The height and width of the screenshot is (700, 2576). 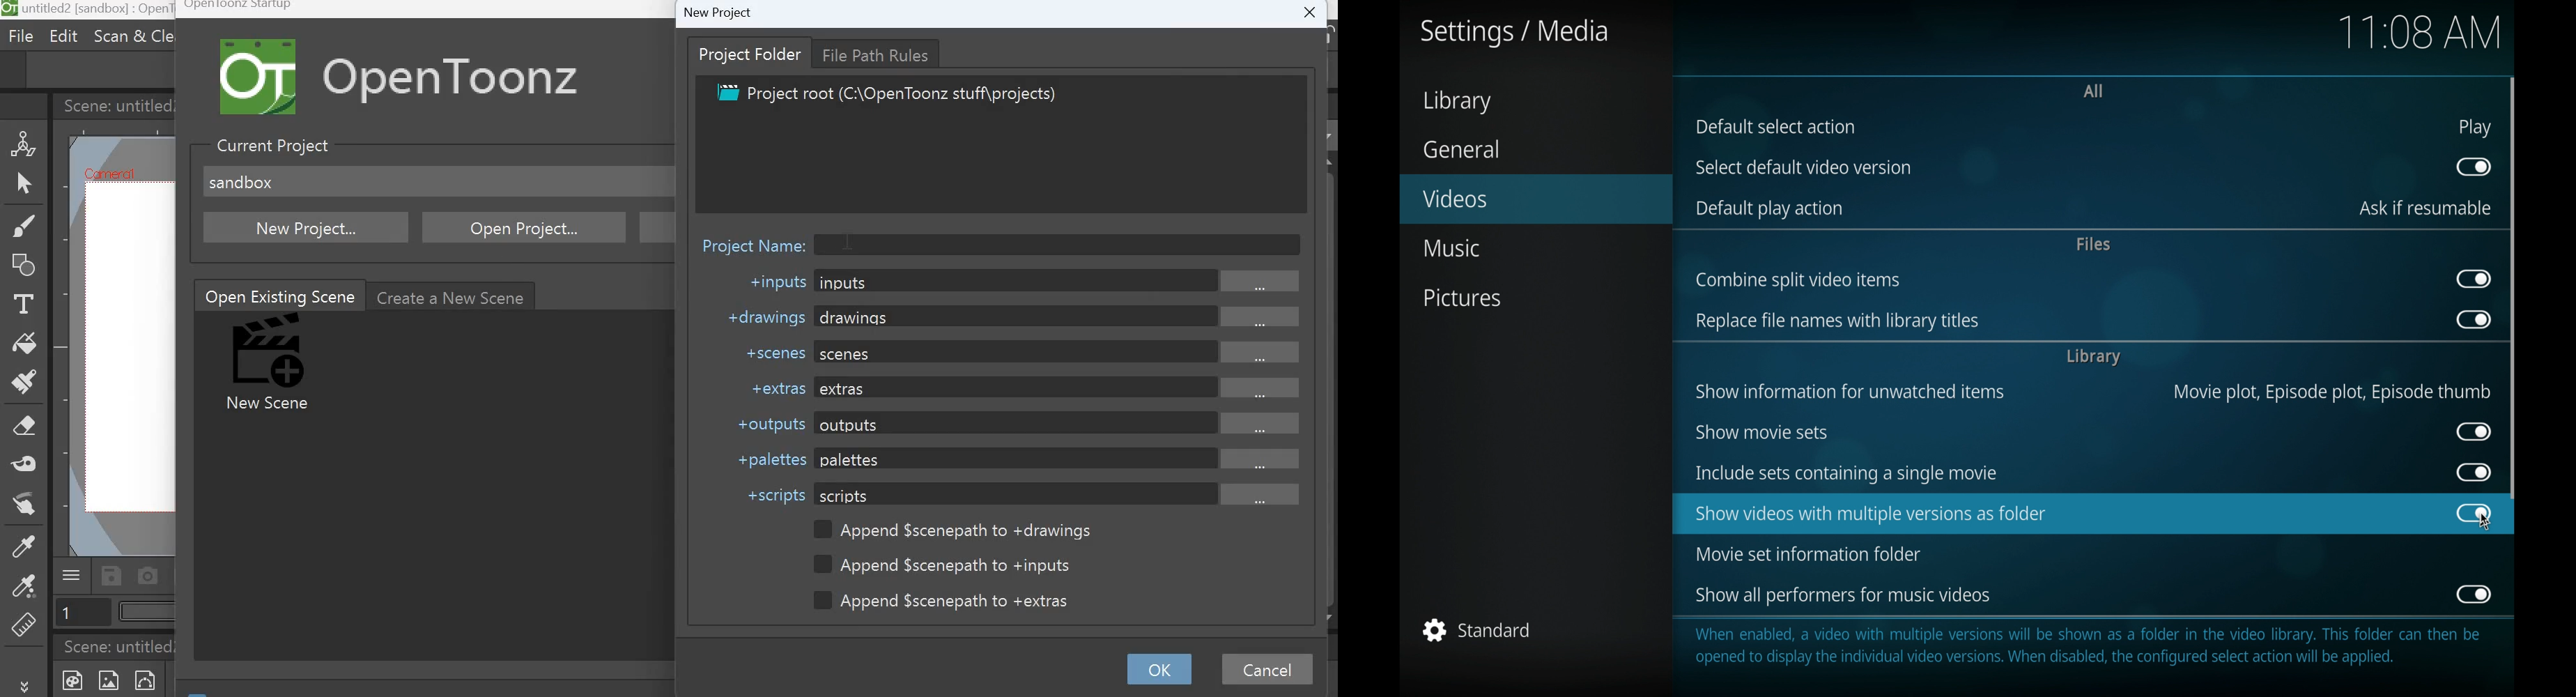 I want to click on library, so click(x=1457, y=102).